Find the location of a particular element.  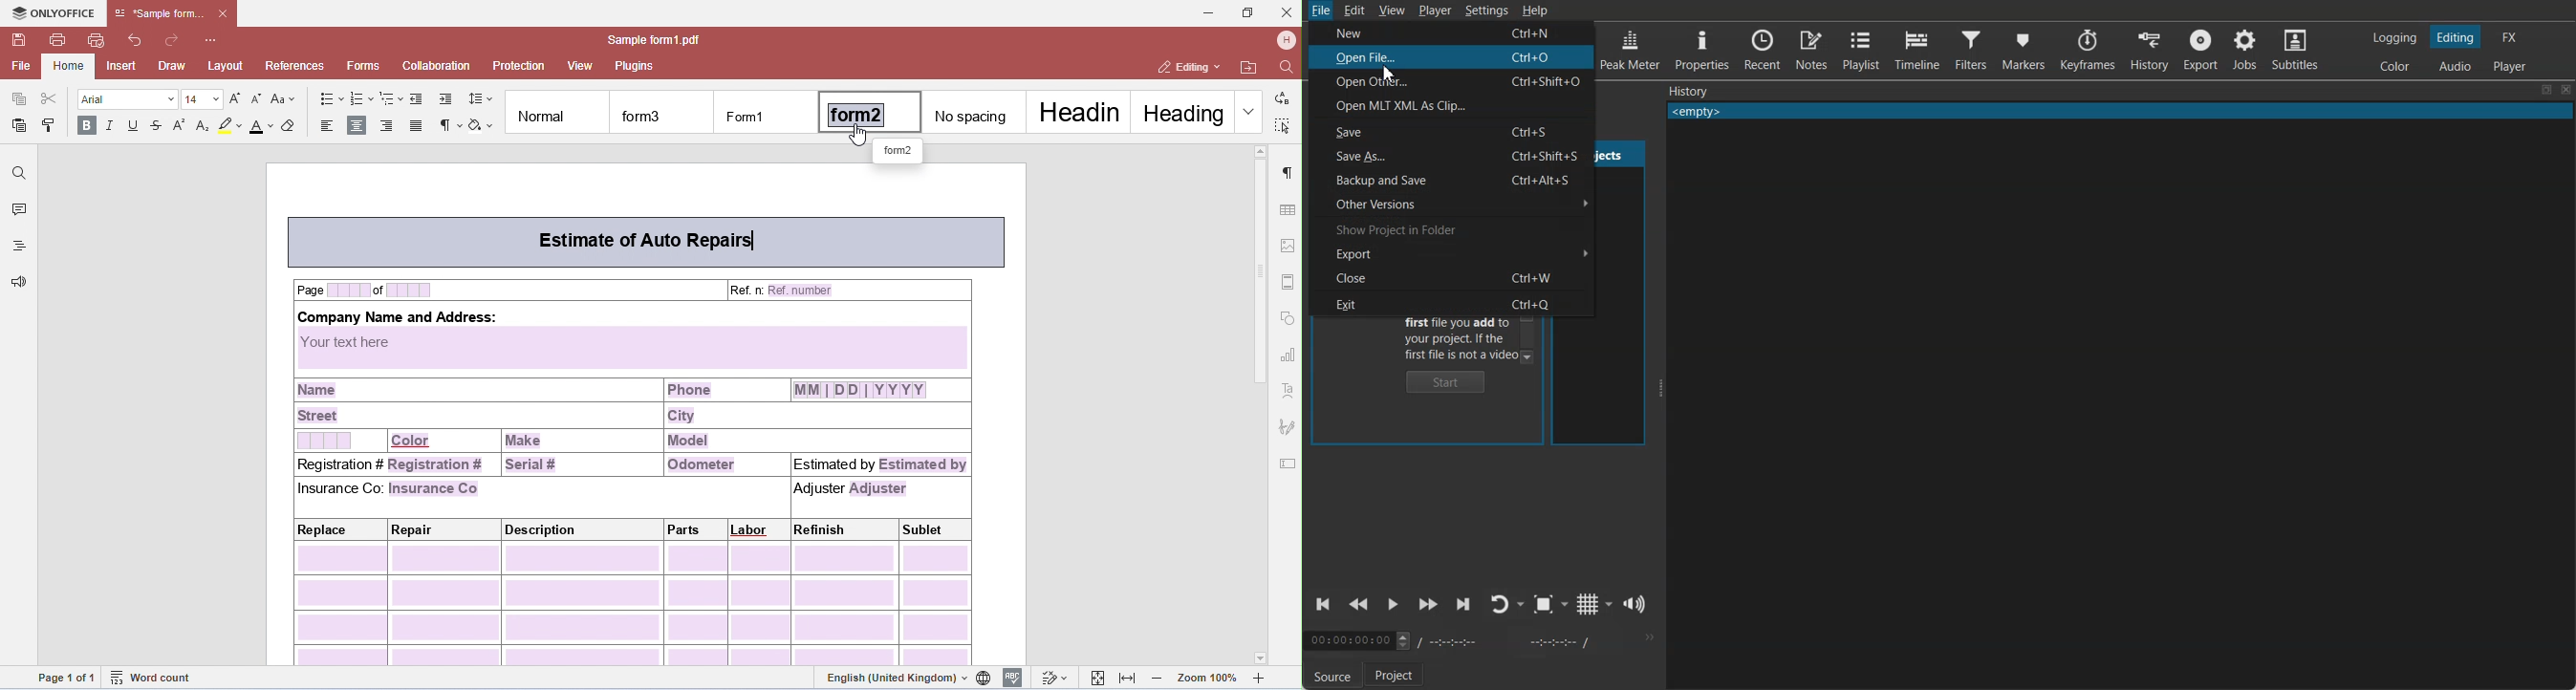

Play Quickly Backward is located at coordinates (1359, 605).